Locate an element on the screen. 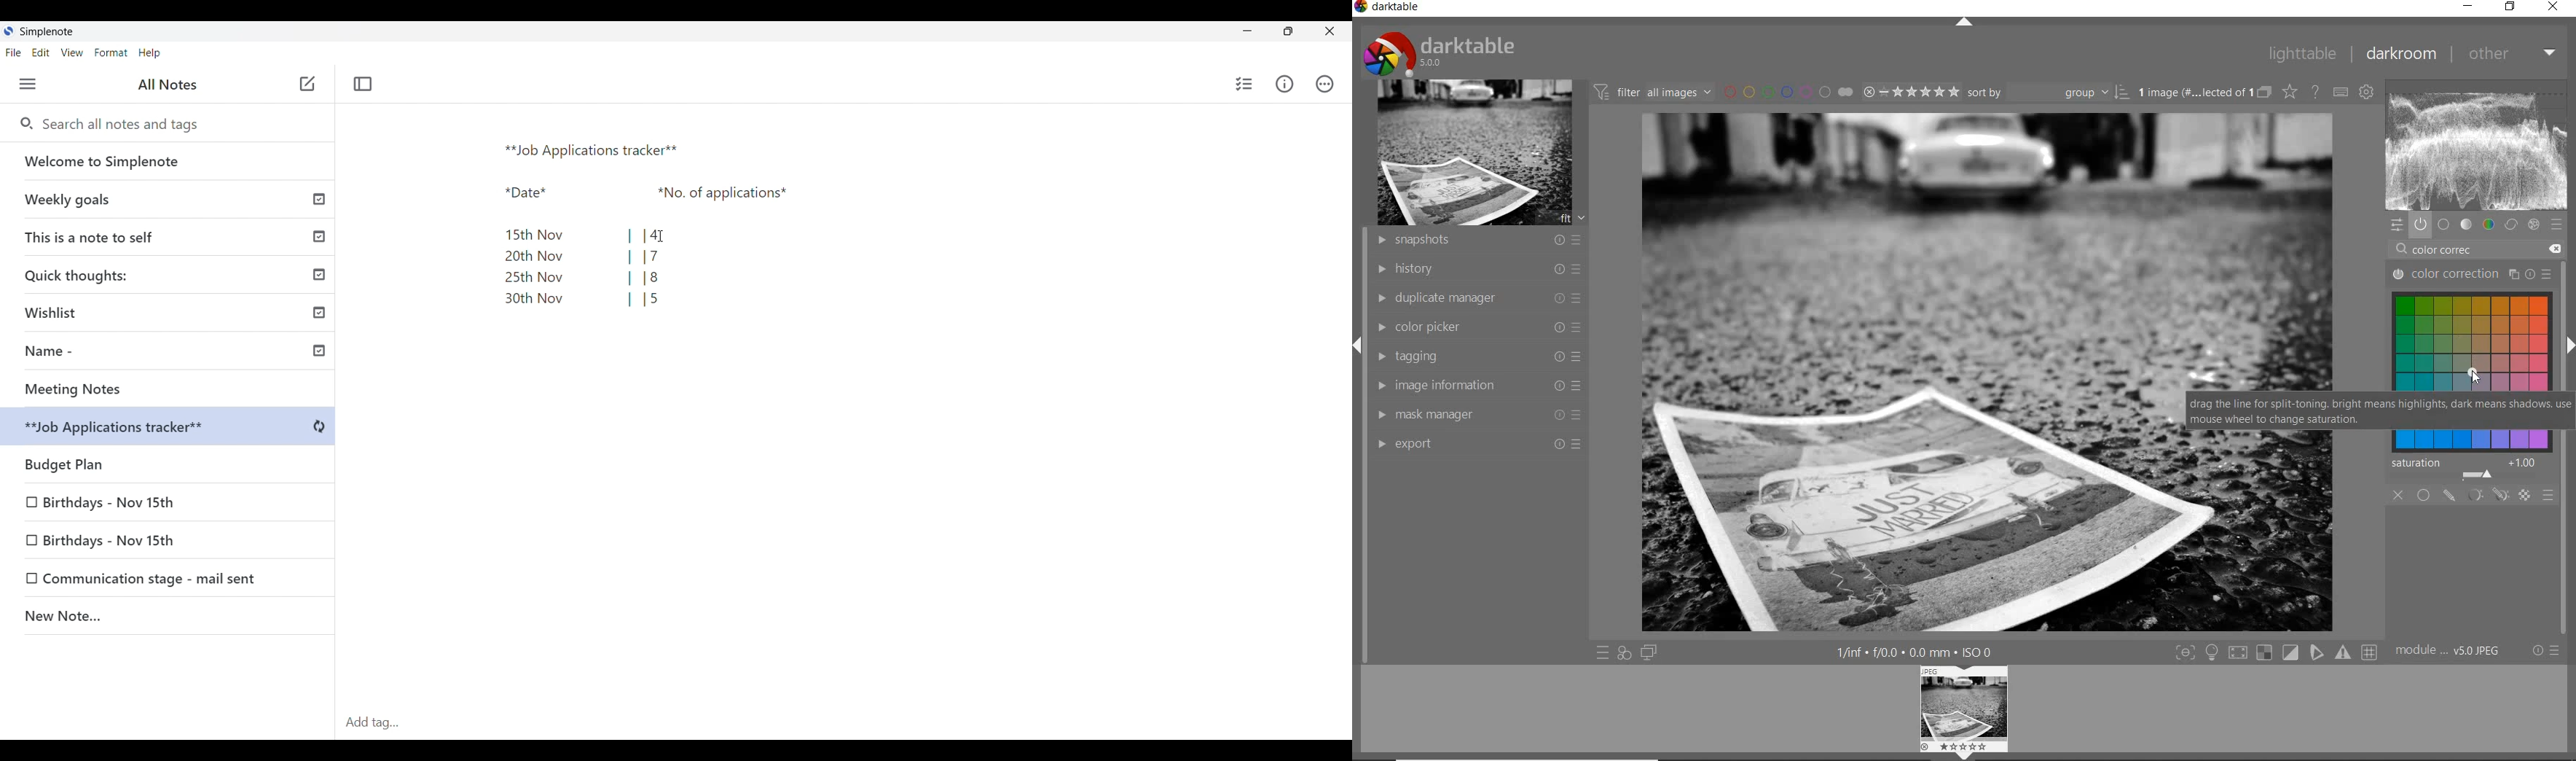 Image resolution: width=2576 pixels, height=784 pixels. other is located at coordinates (2514, 54).